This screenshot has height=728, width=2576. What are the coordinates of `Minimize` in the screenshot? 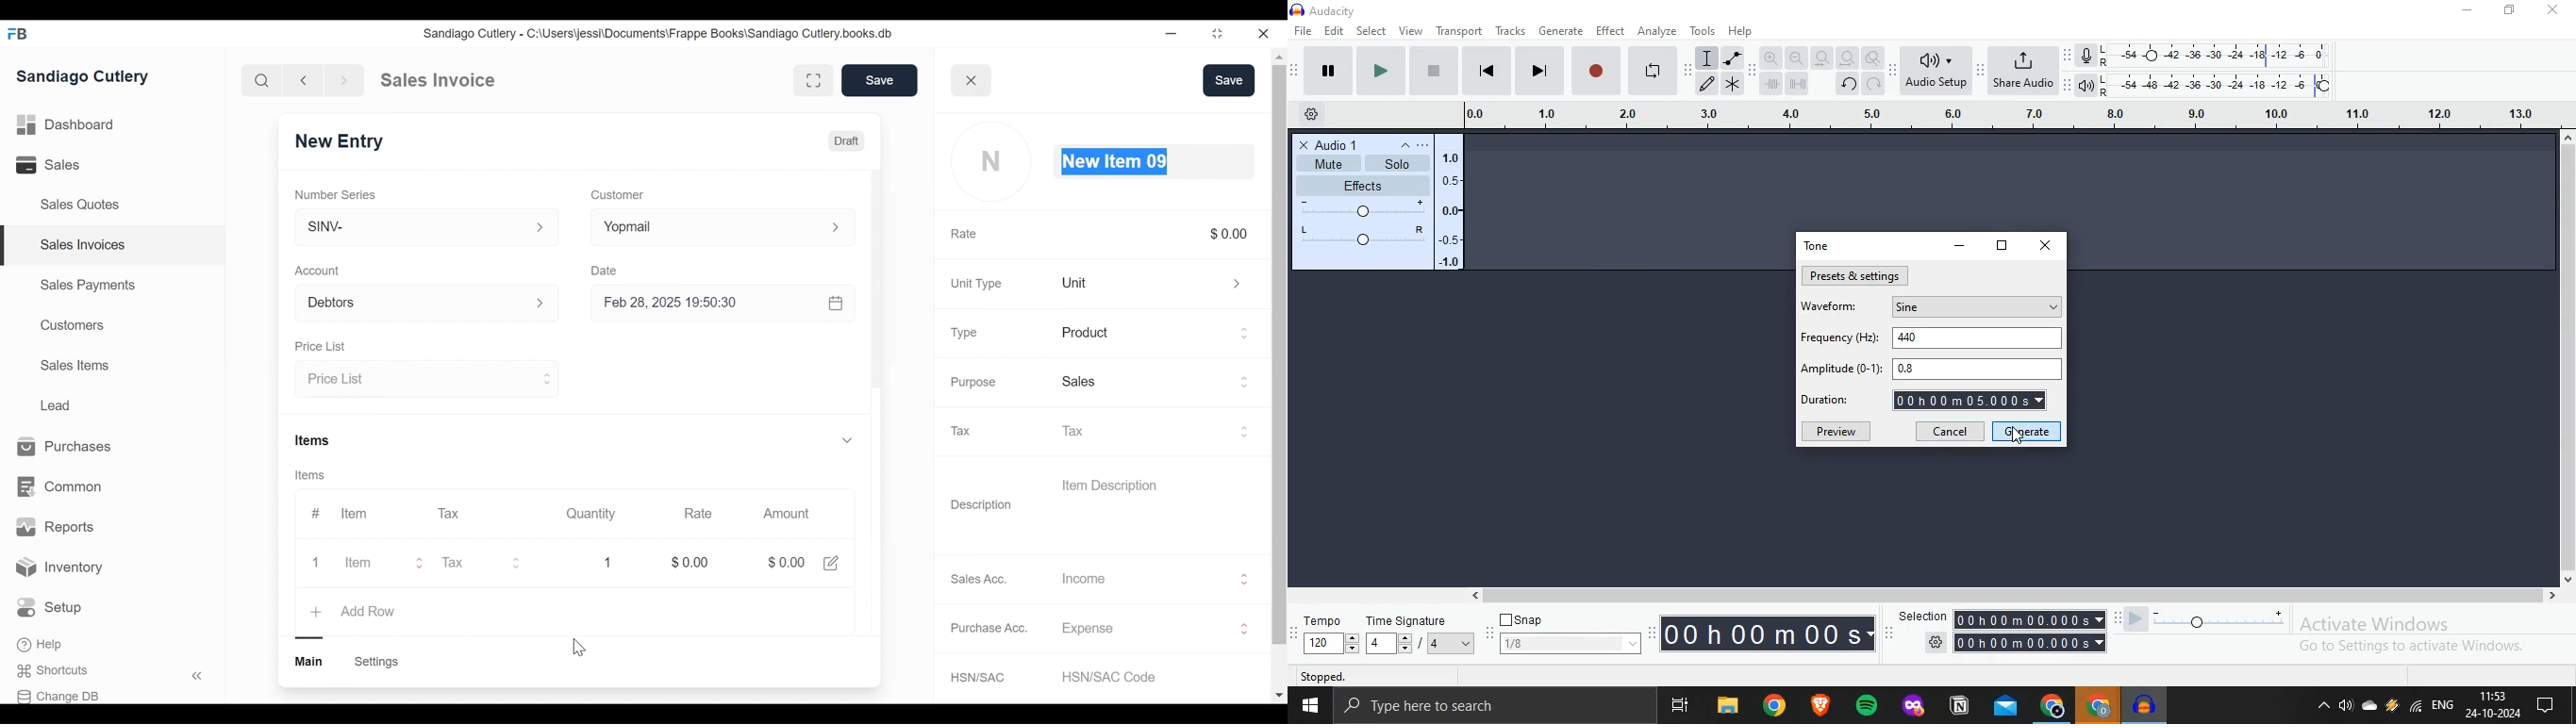 It's located at (2471, 11).